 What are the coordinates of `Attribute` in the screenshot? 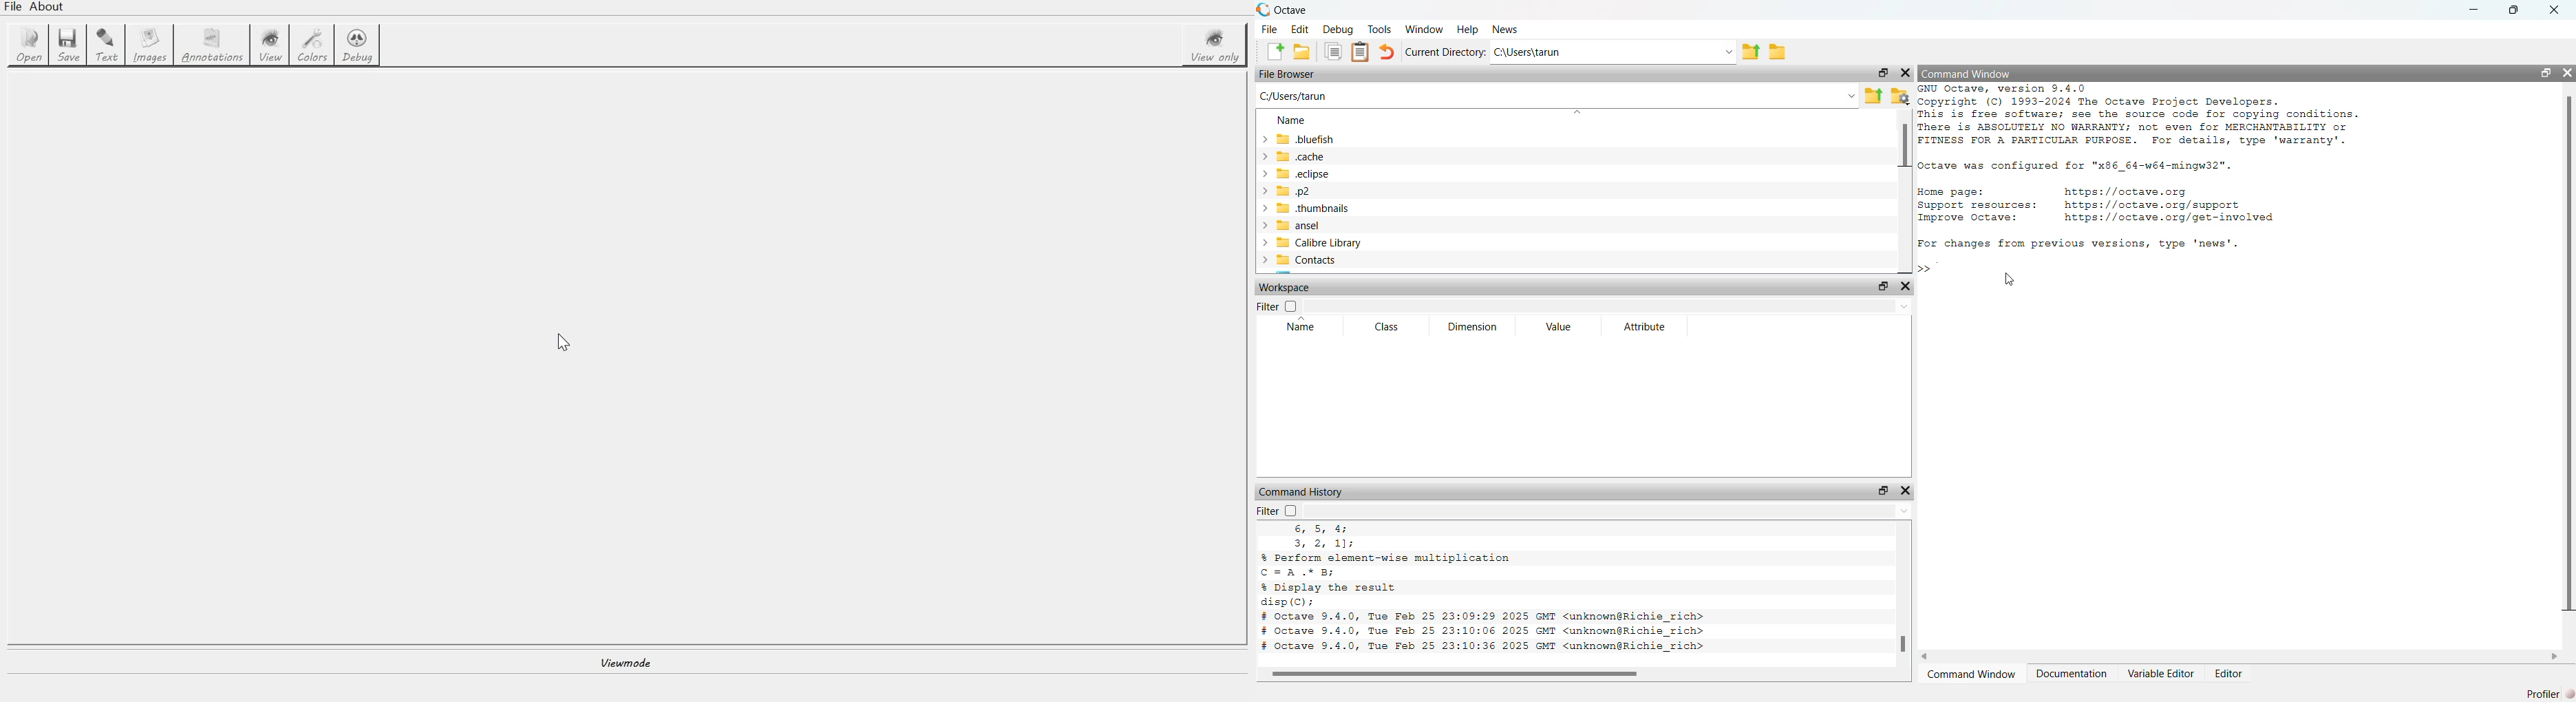 It's located at (1648, 326).